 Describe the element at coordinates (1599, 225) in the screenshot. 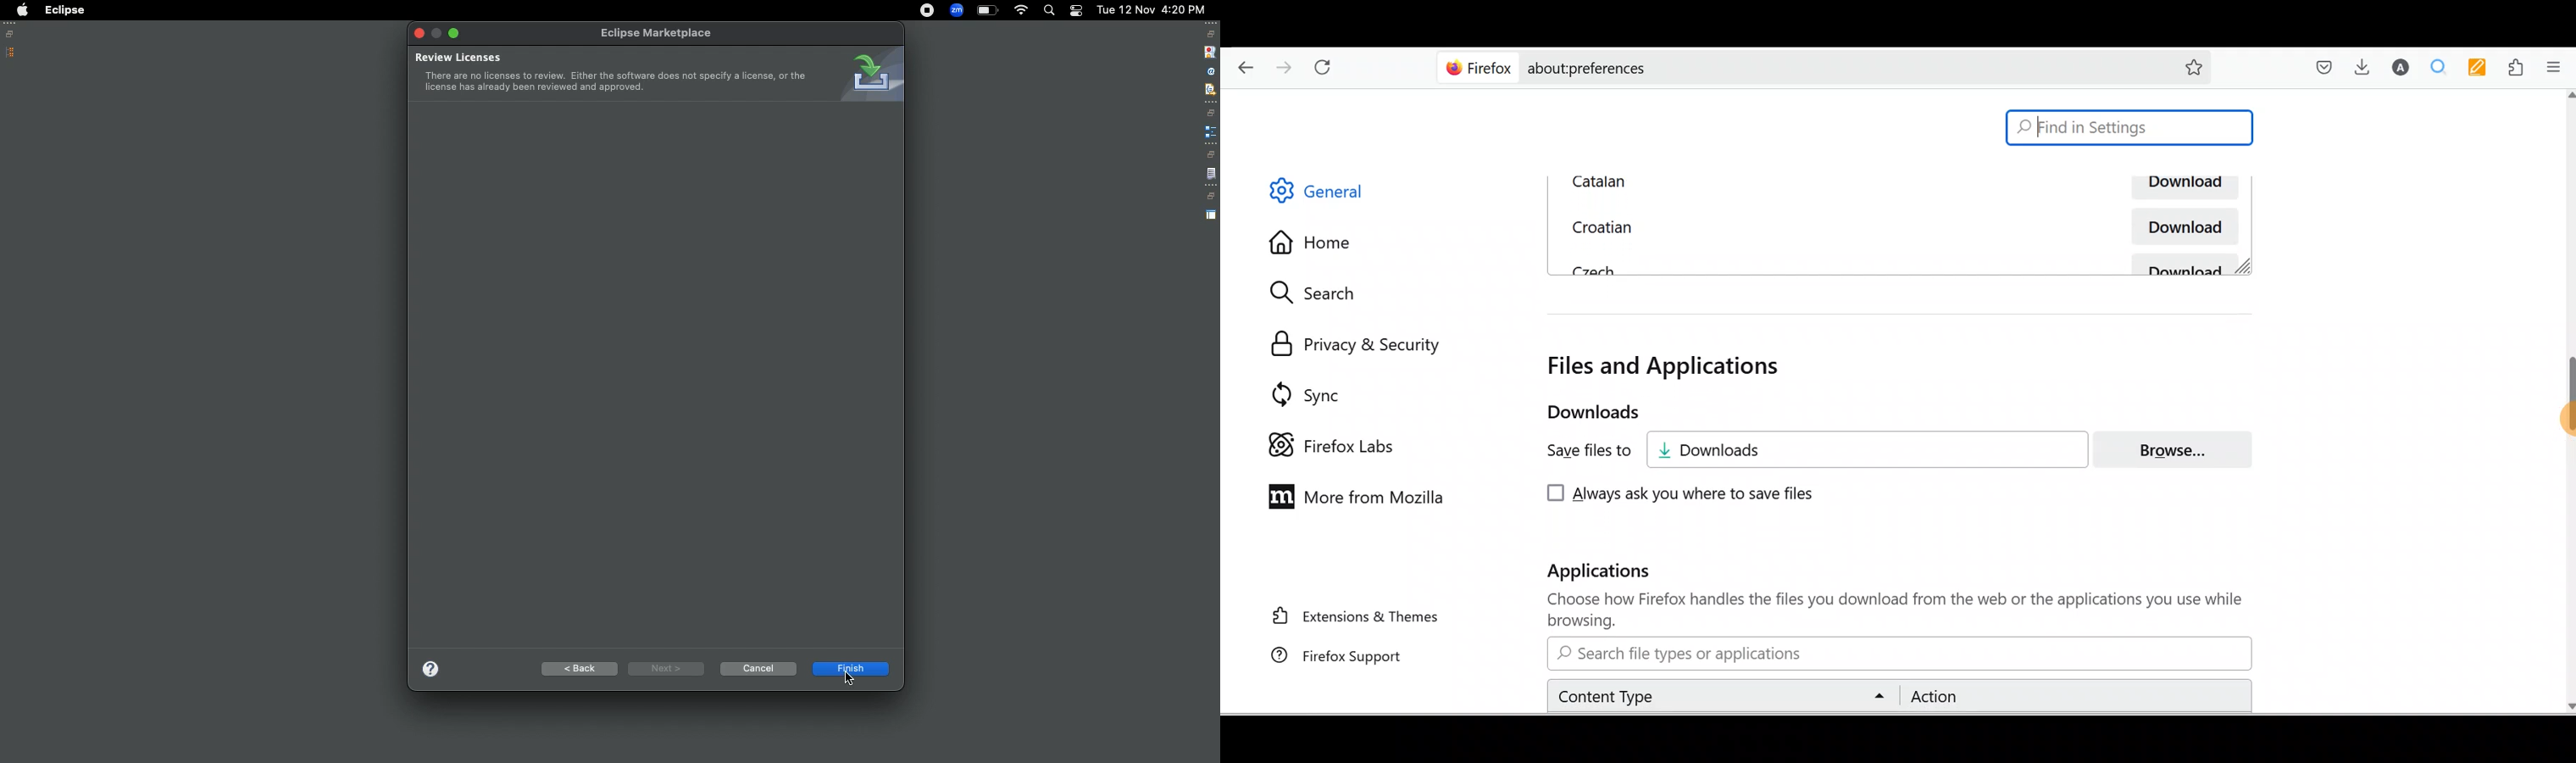

I see `Croatian` at that location.